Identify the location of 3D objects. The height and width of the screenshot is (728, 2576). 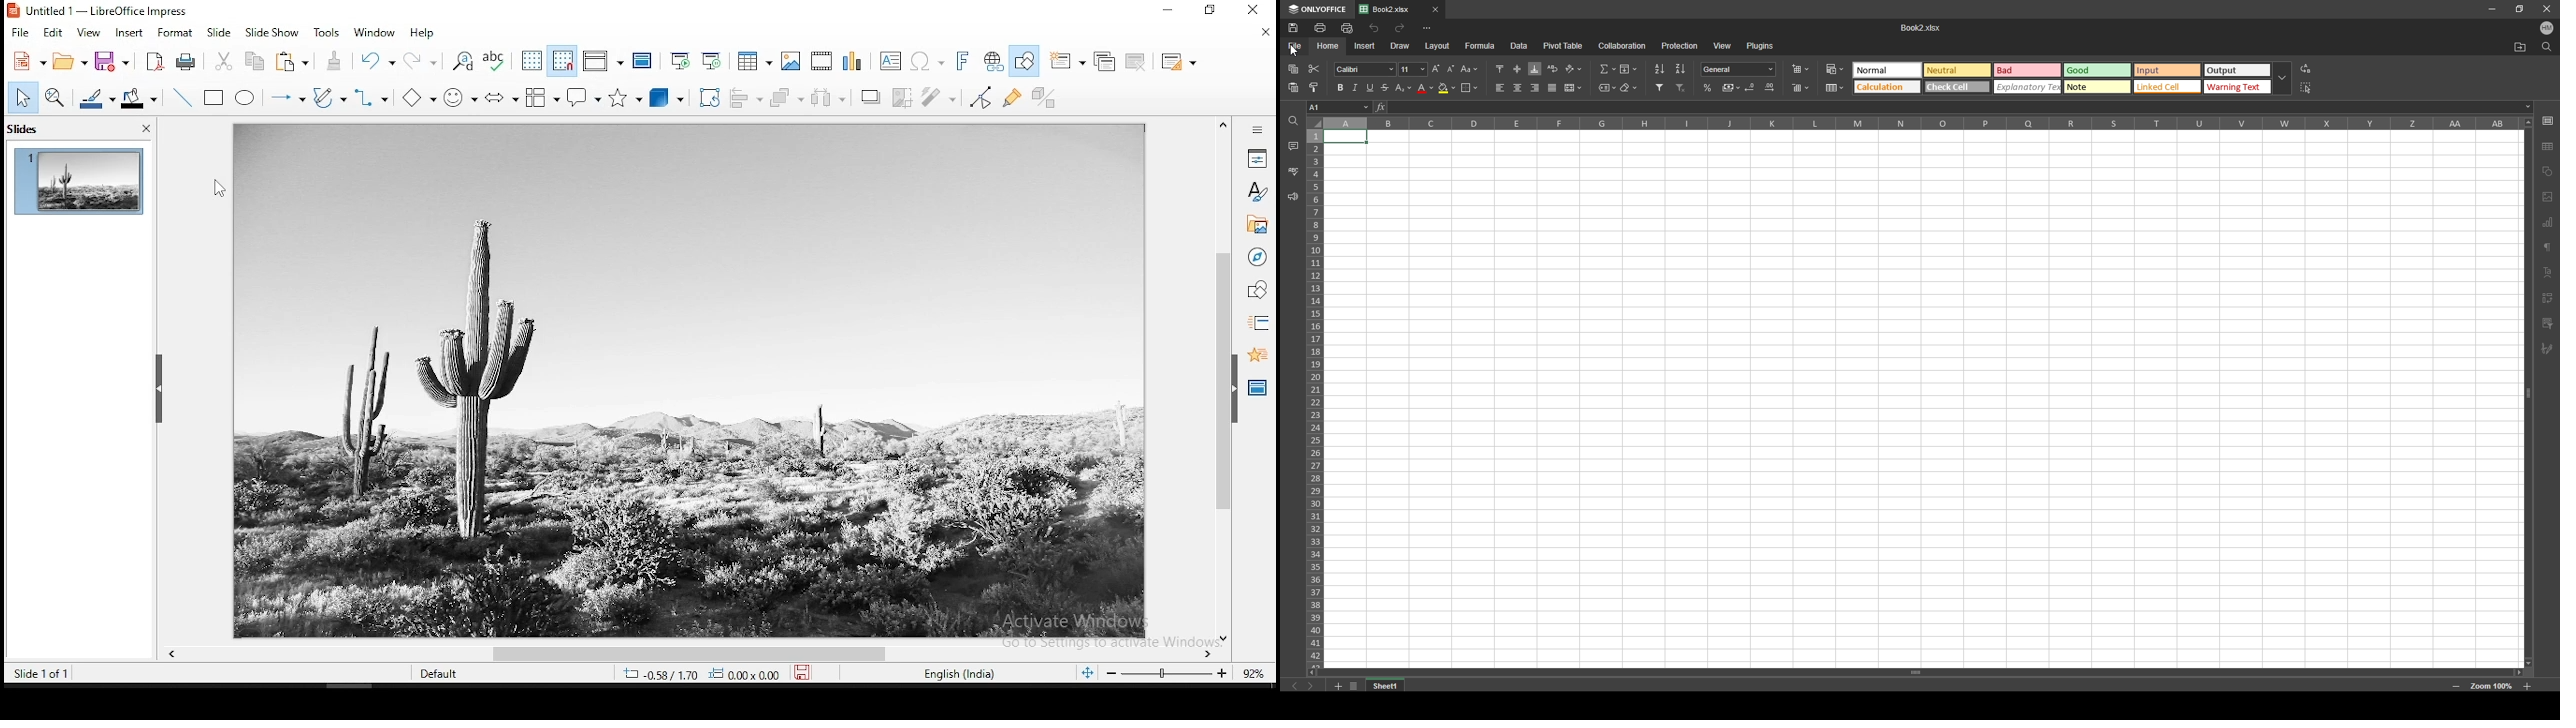
(666, 99).